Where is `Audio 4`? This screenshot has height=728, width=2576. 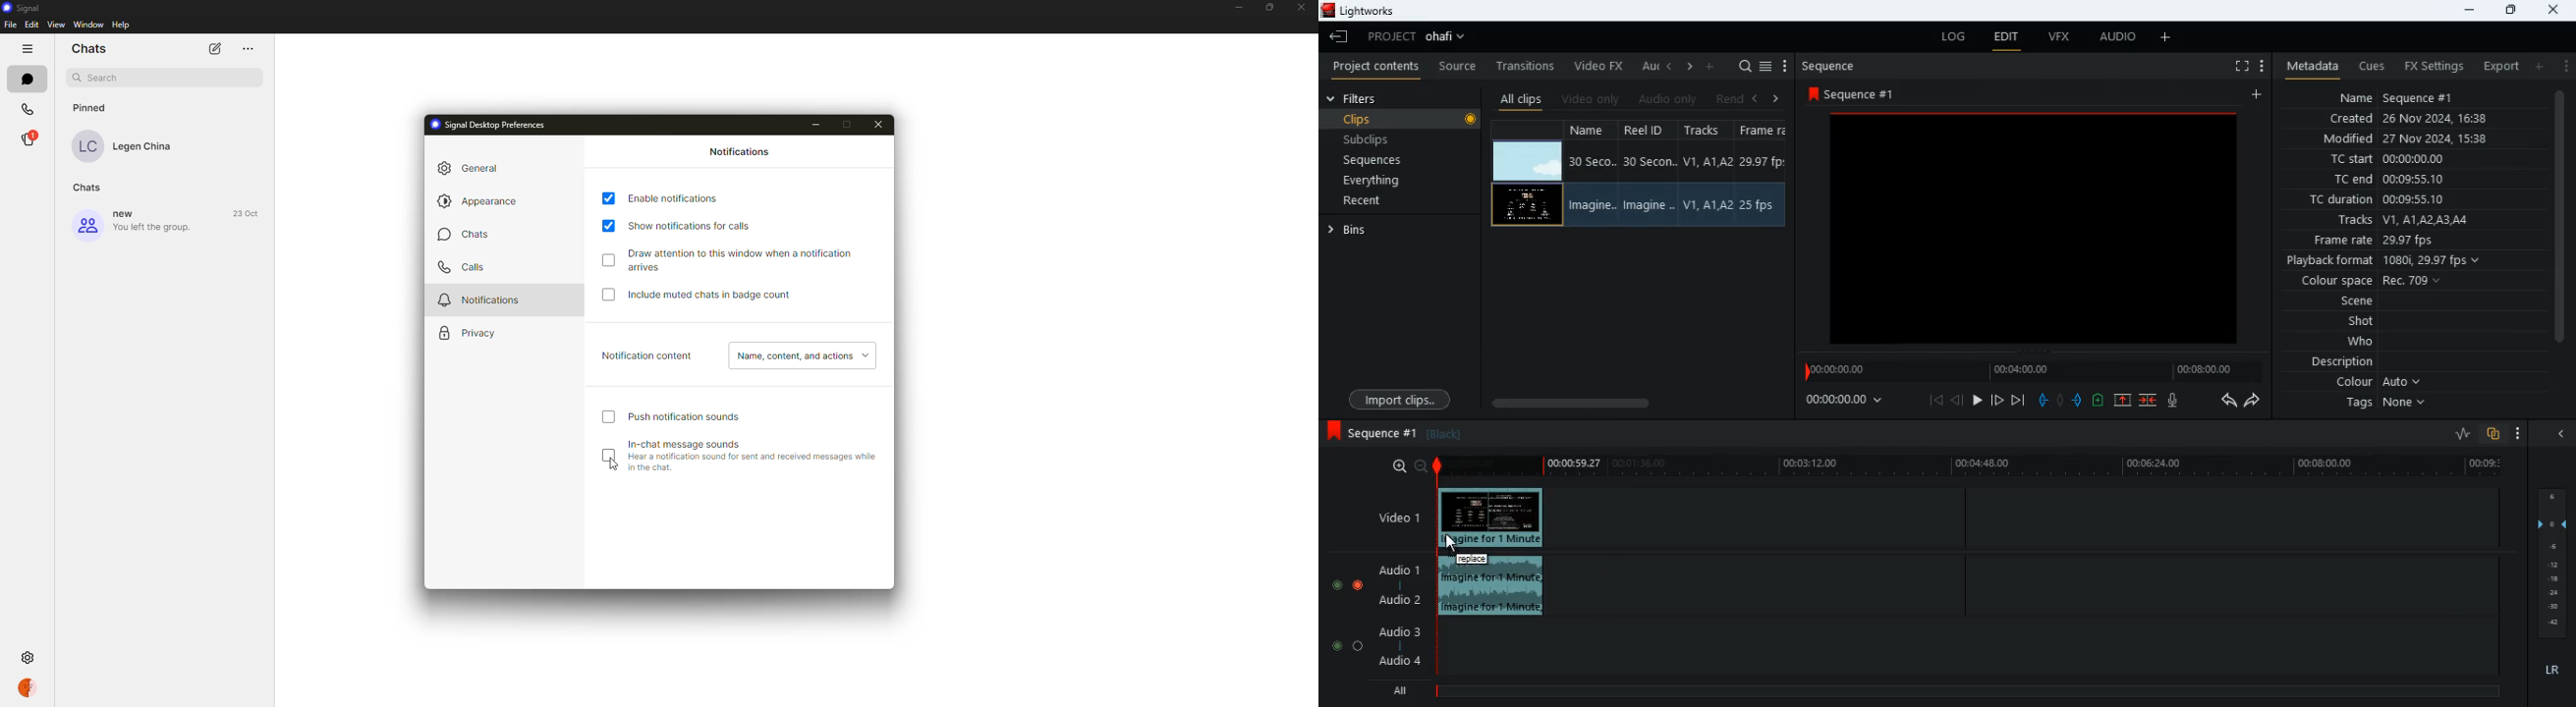
Audio 4 is located at coordinates (1399, 662).